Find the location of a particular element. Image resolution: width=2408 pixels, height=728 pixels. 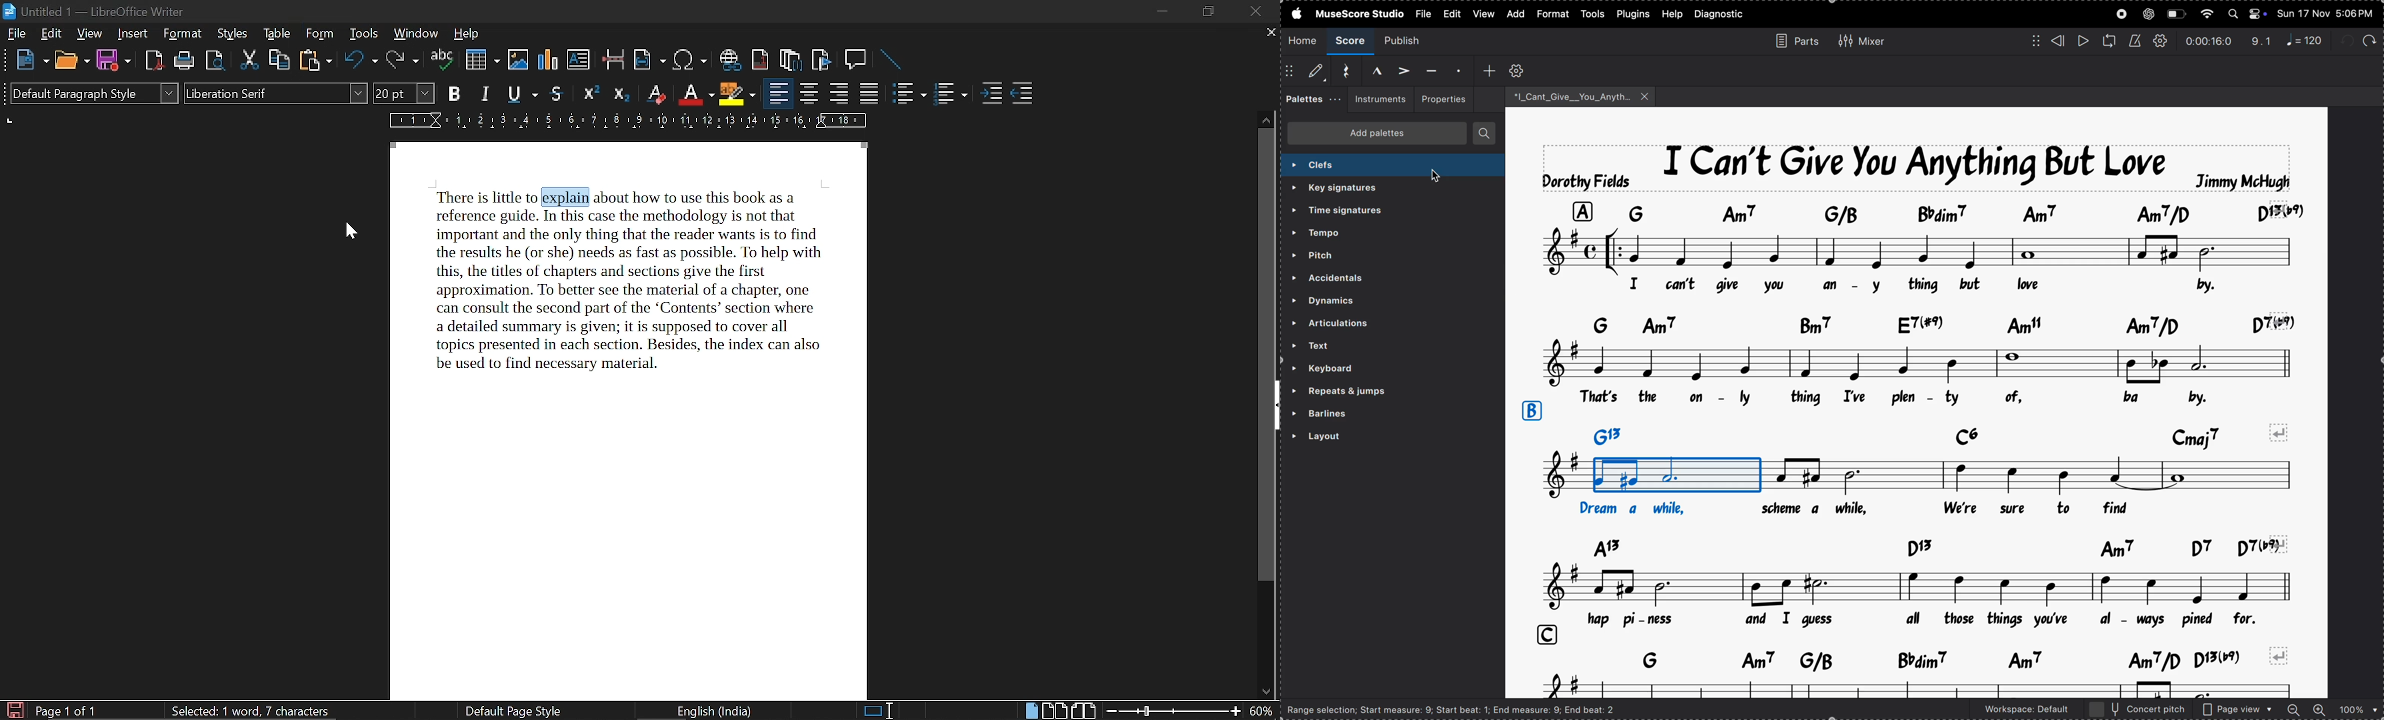

notes is located at coordinates (1918, 250).